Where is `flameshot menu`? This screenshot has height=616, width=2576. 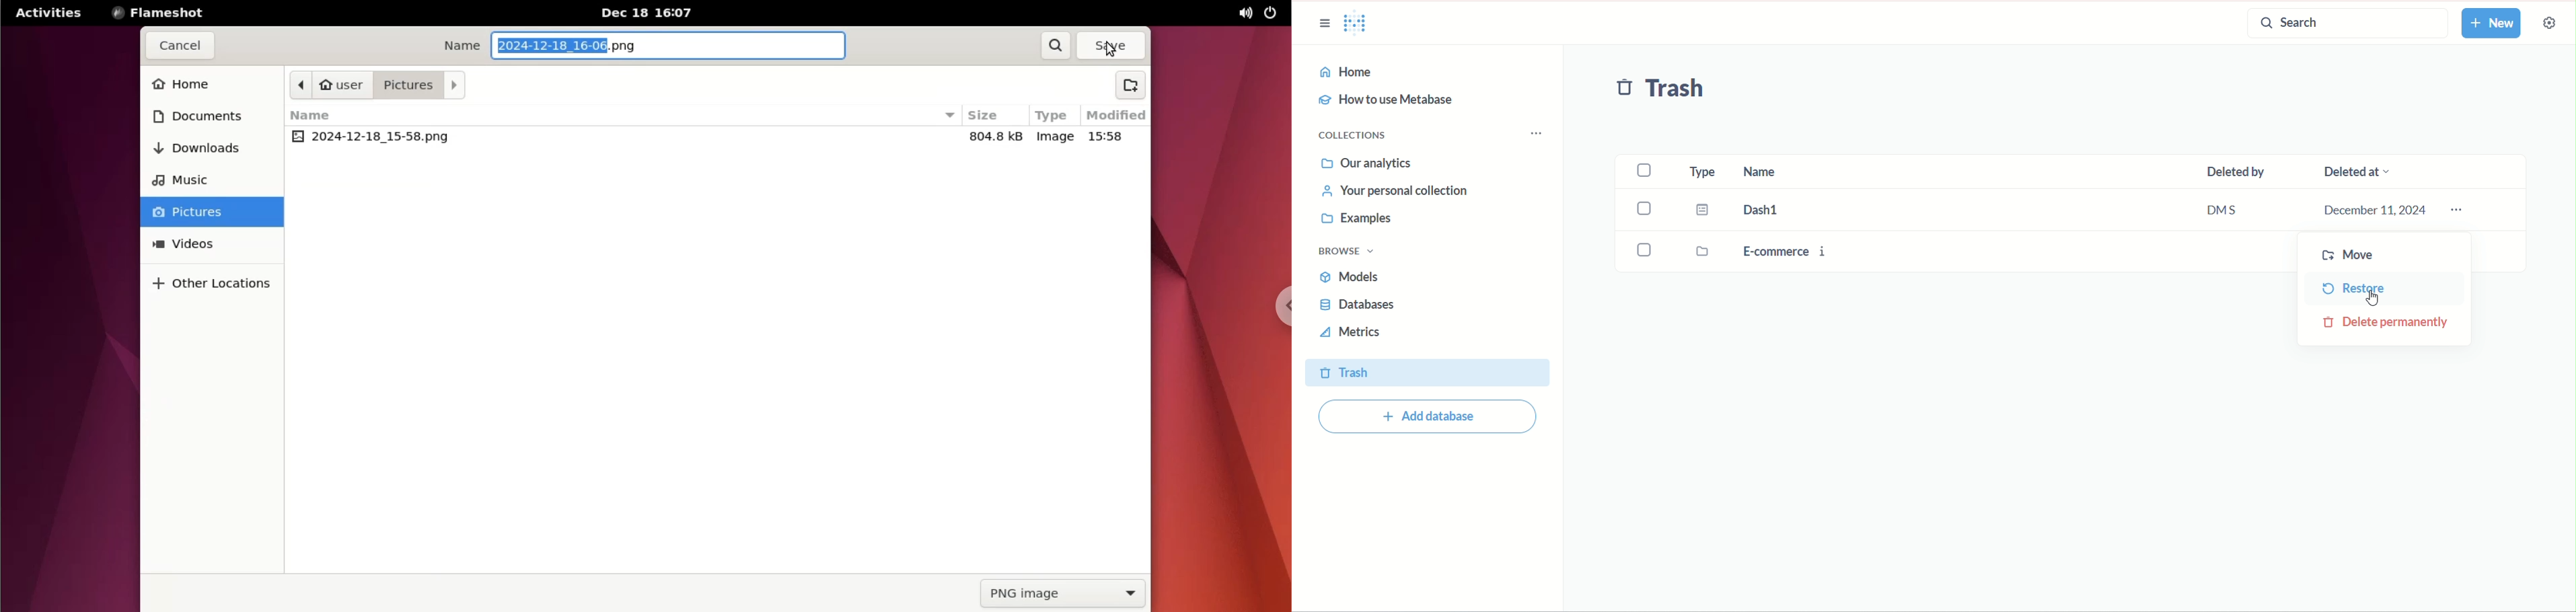
flameshot menu is located at coordinates (168, 13).